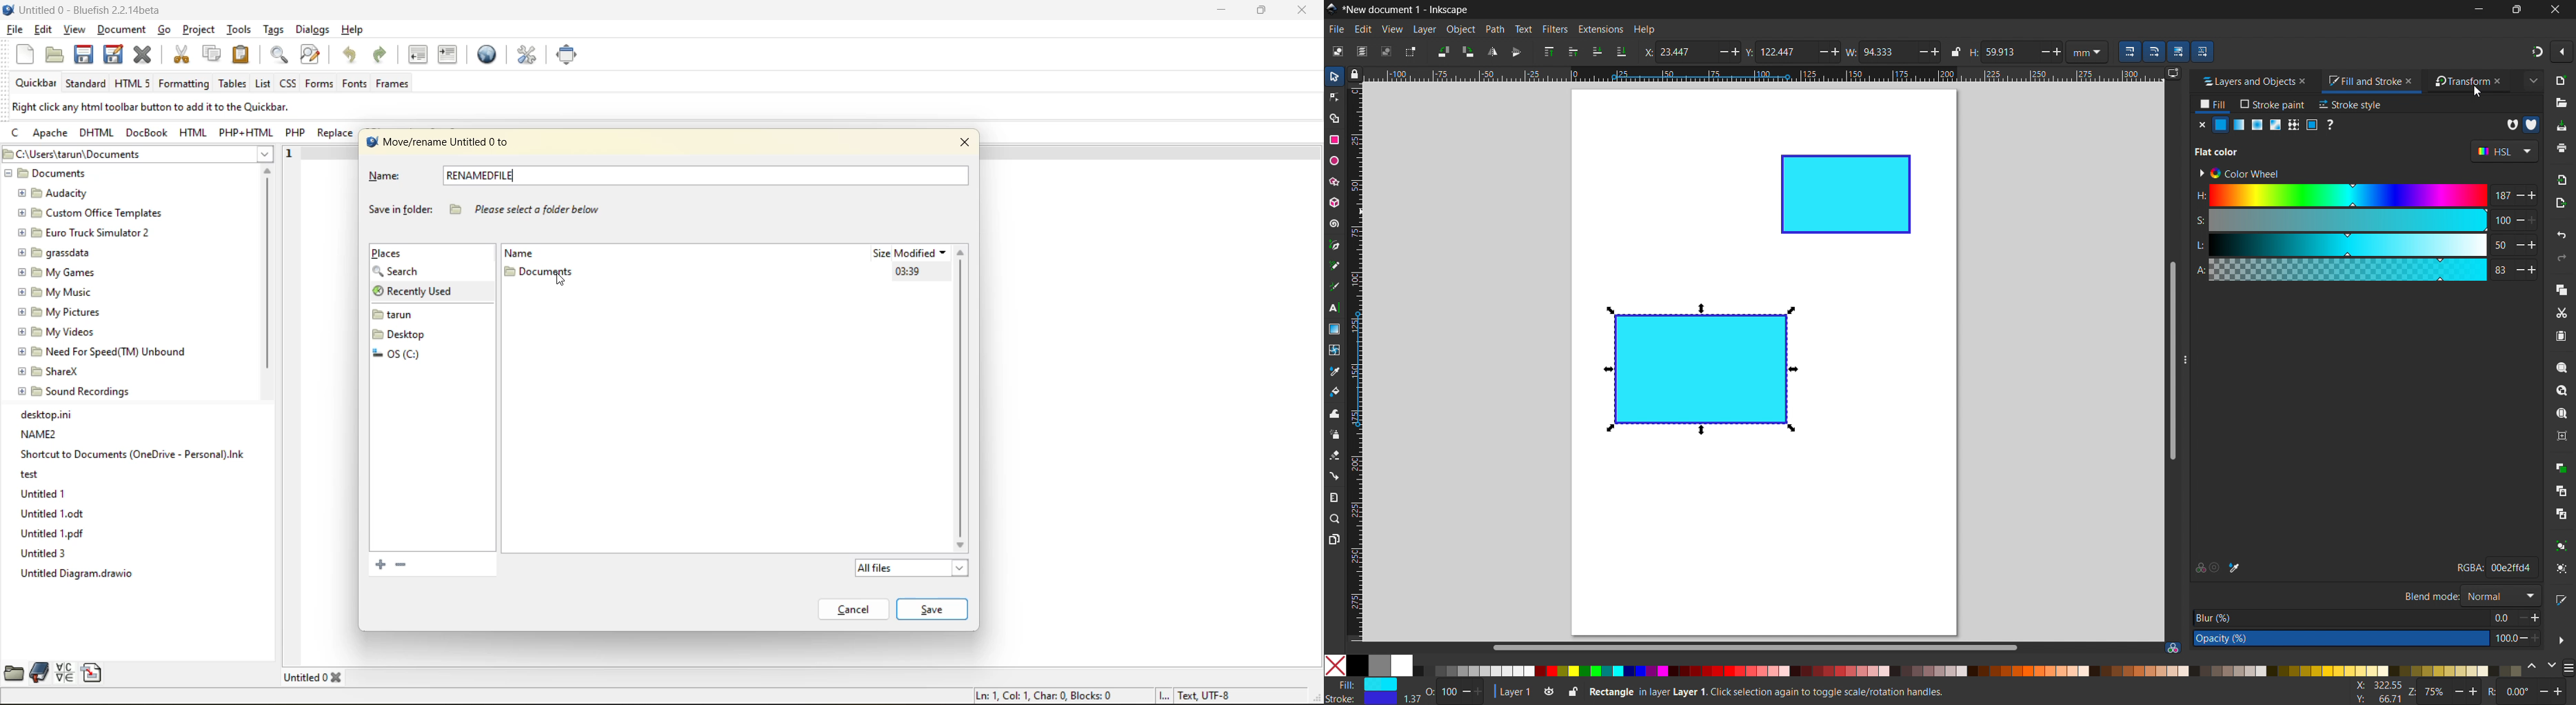 Image resolution: width=2576 pixels, height=728 pixels. What do you see at coordinates (2564, 569) in the screenshot?
I see `ungroup` at bounding box center [2564, 569].